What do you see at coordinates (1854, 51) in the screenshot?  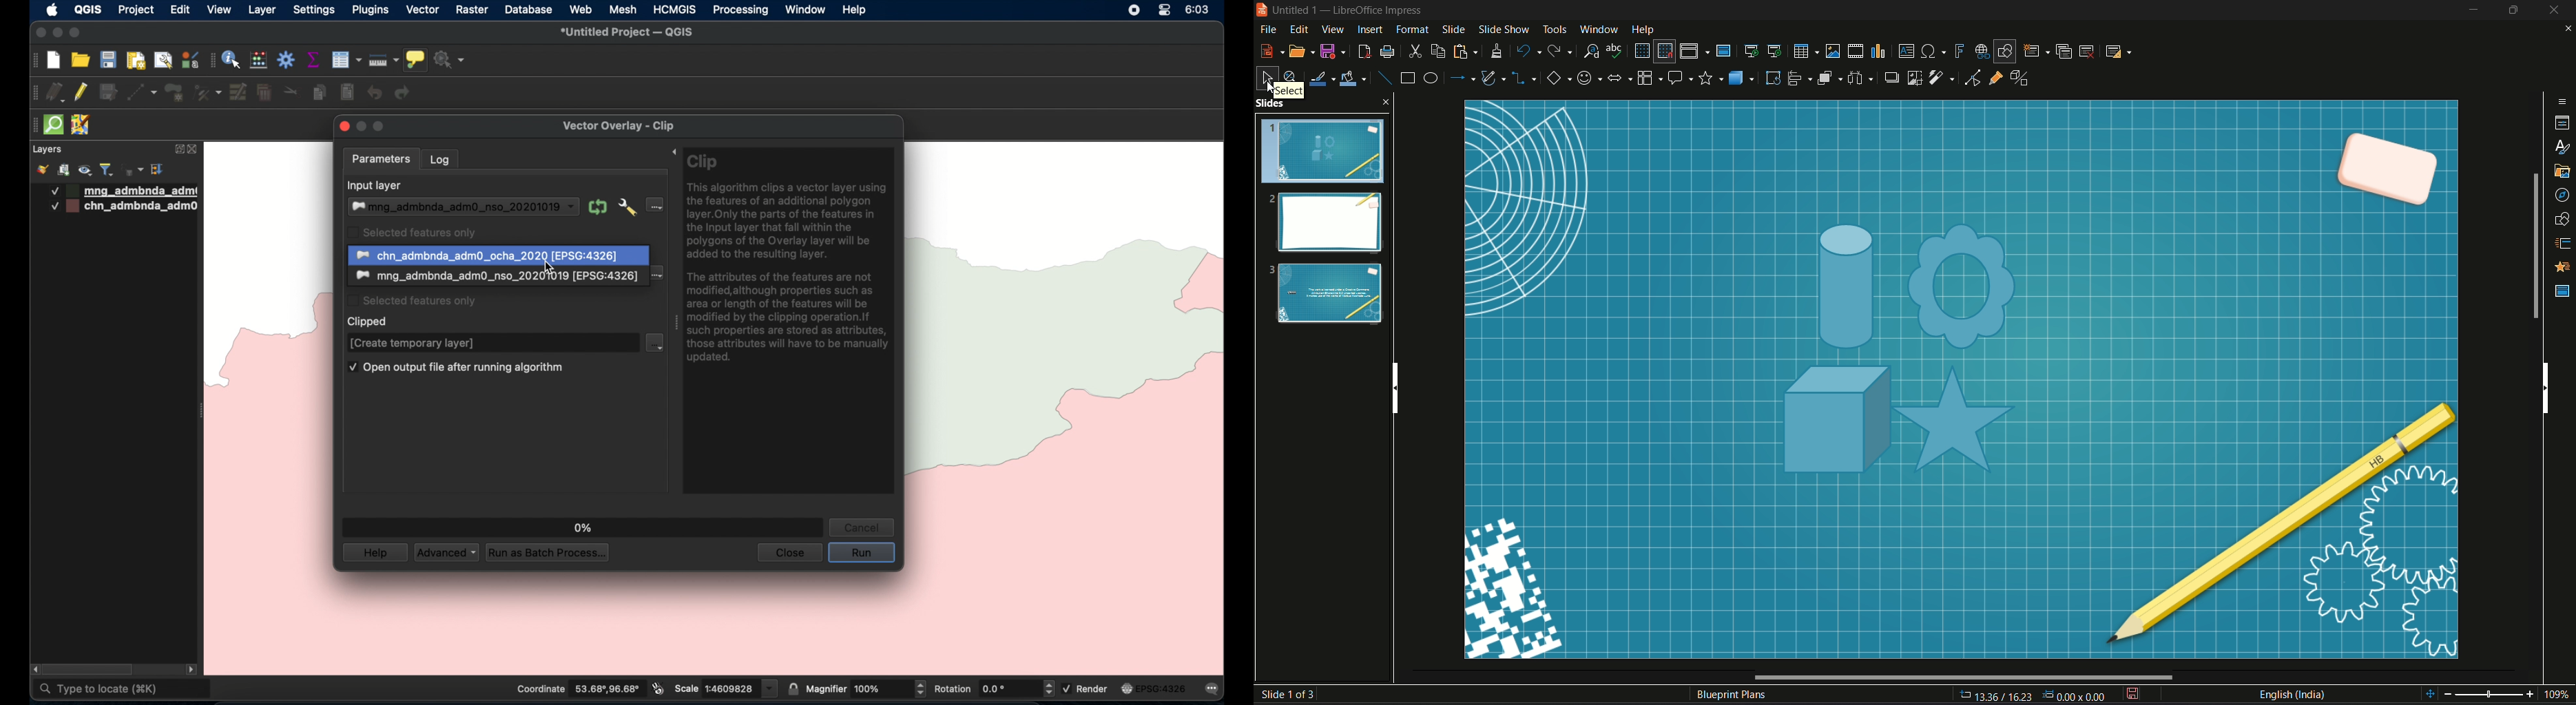 I see `insert audio video` at bounding box center [1854, 51].